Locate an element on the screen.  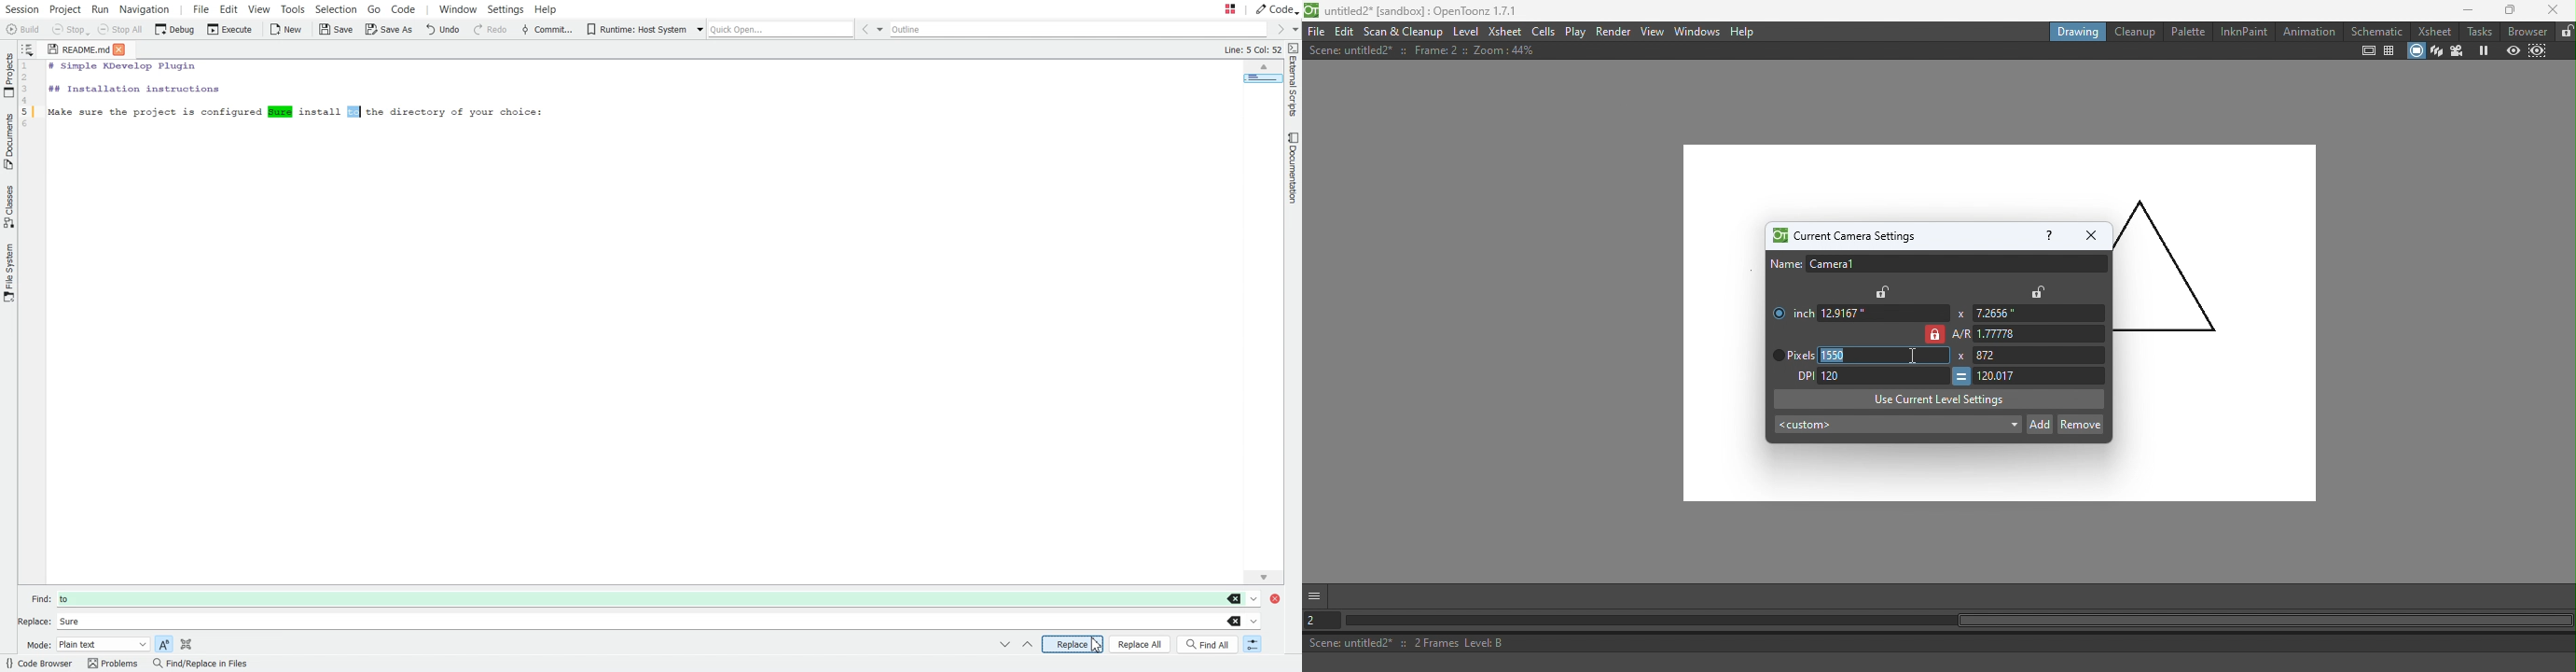
Set the current frame is located at coordinates (1323, 619).